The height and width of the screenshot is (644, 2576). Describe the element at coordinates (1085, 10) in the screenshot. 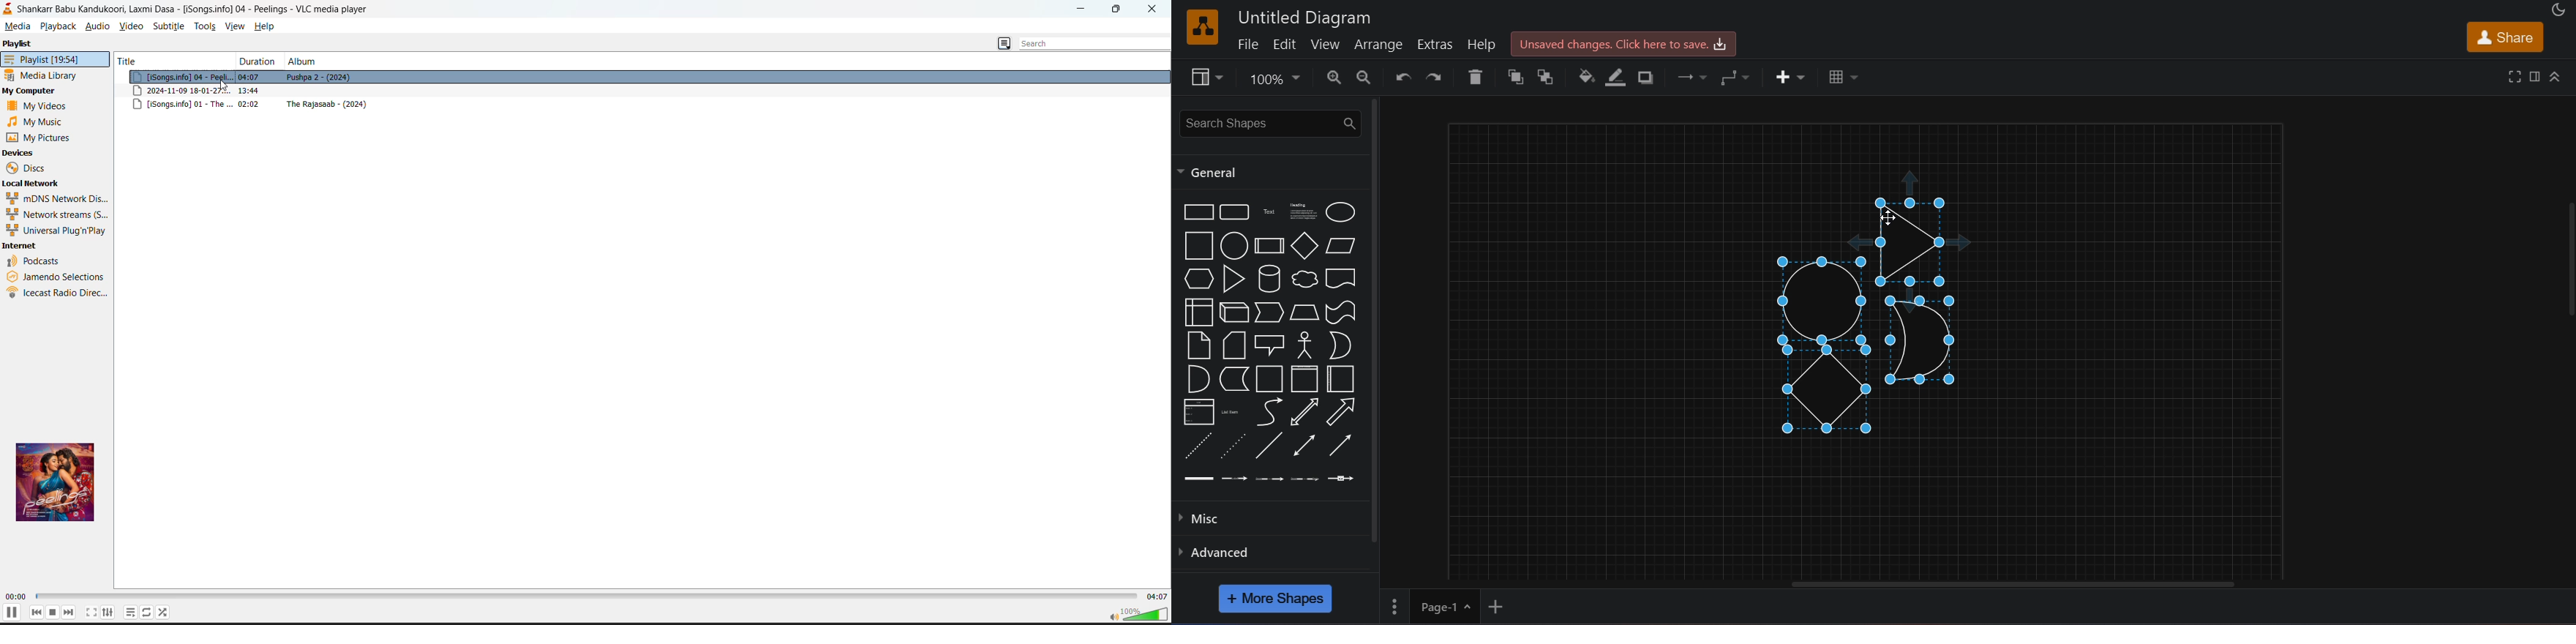

I see `minimize` at that location.